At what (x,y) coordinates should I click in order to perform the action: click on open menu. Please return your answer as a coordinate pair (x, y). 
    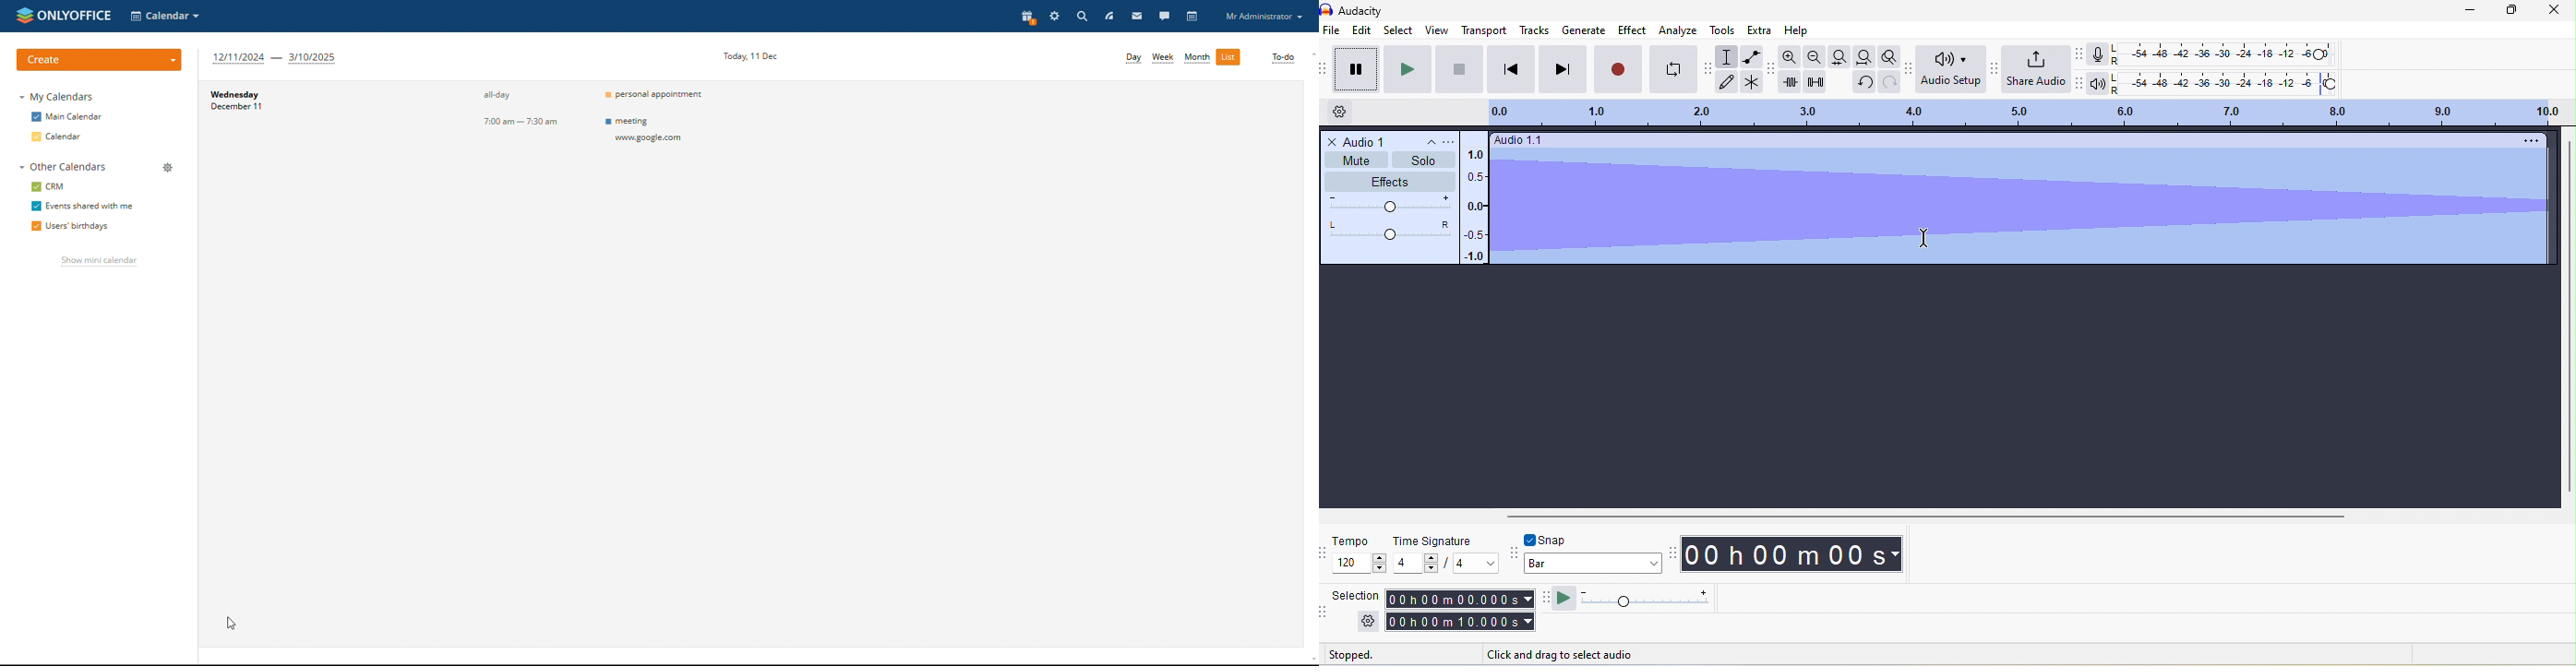
    Looking at the image, I should click on (1446, 141).